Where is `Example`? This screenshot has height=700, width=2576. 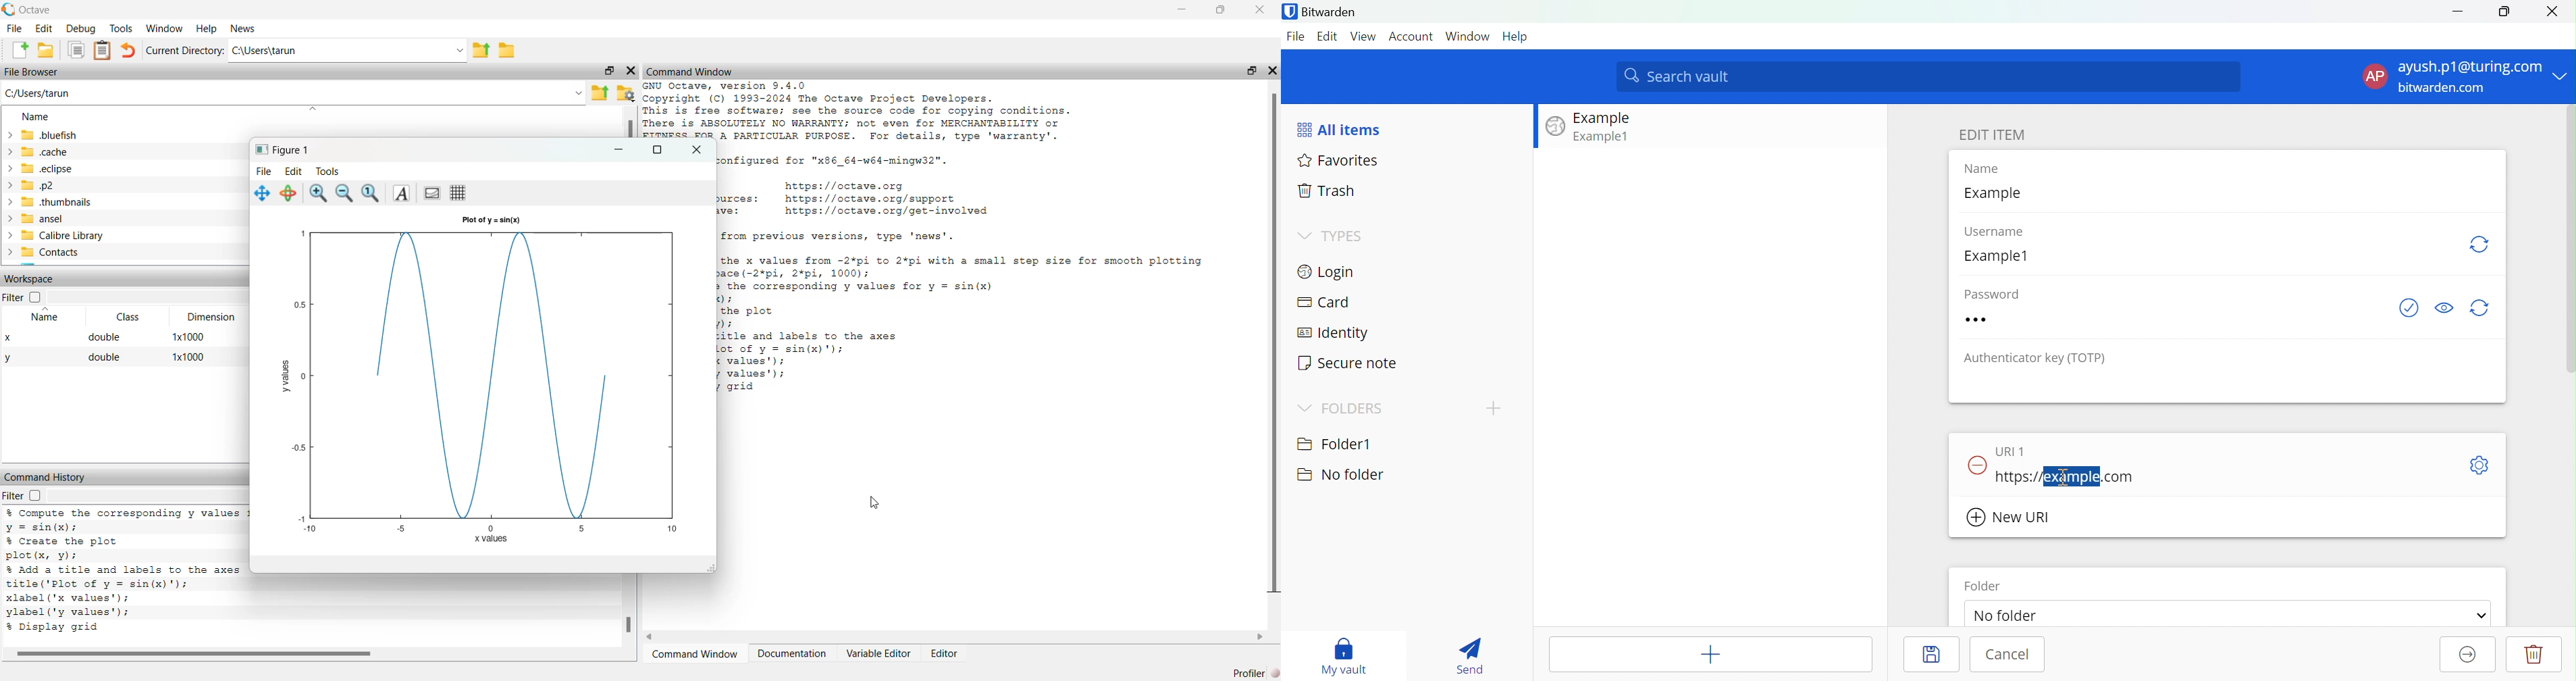
Example is located at coordinates (1997, 194).